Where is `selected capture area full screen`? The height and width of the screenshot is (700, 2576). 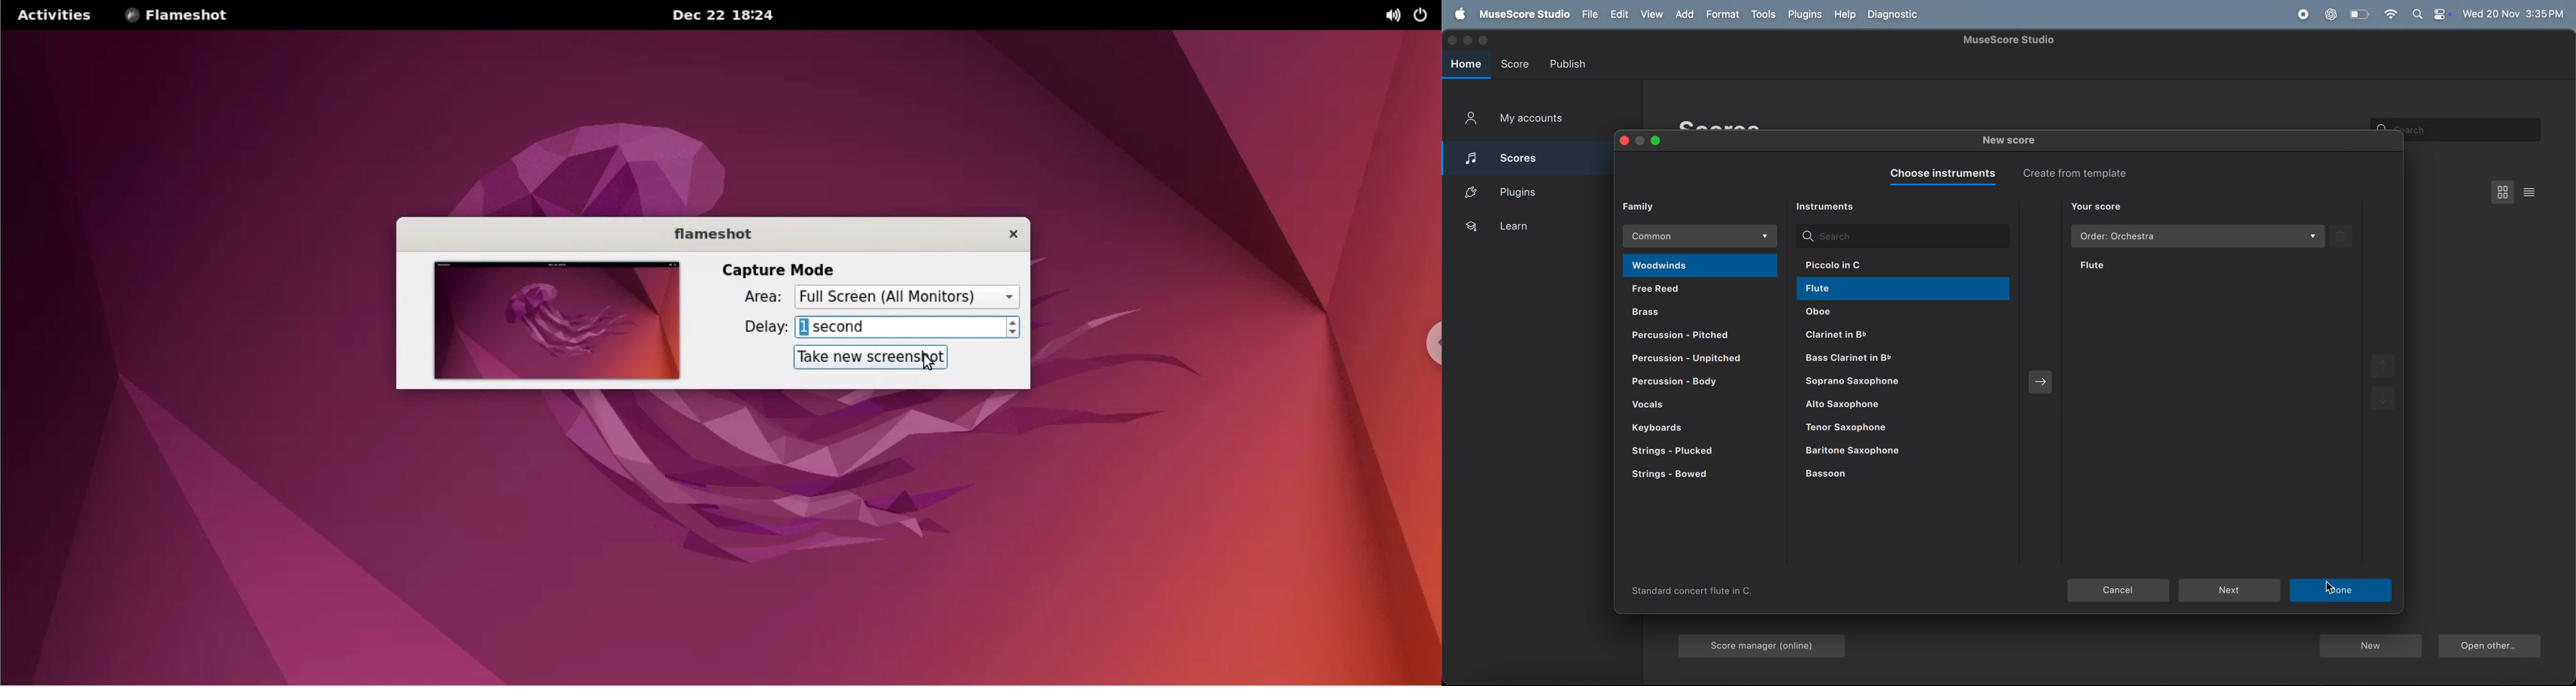
selected capture area full screen is located at coordinates (909, 298).